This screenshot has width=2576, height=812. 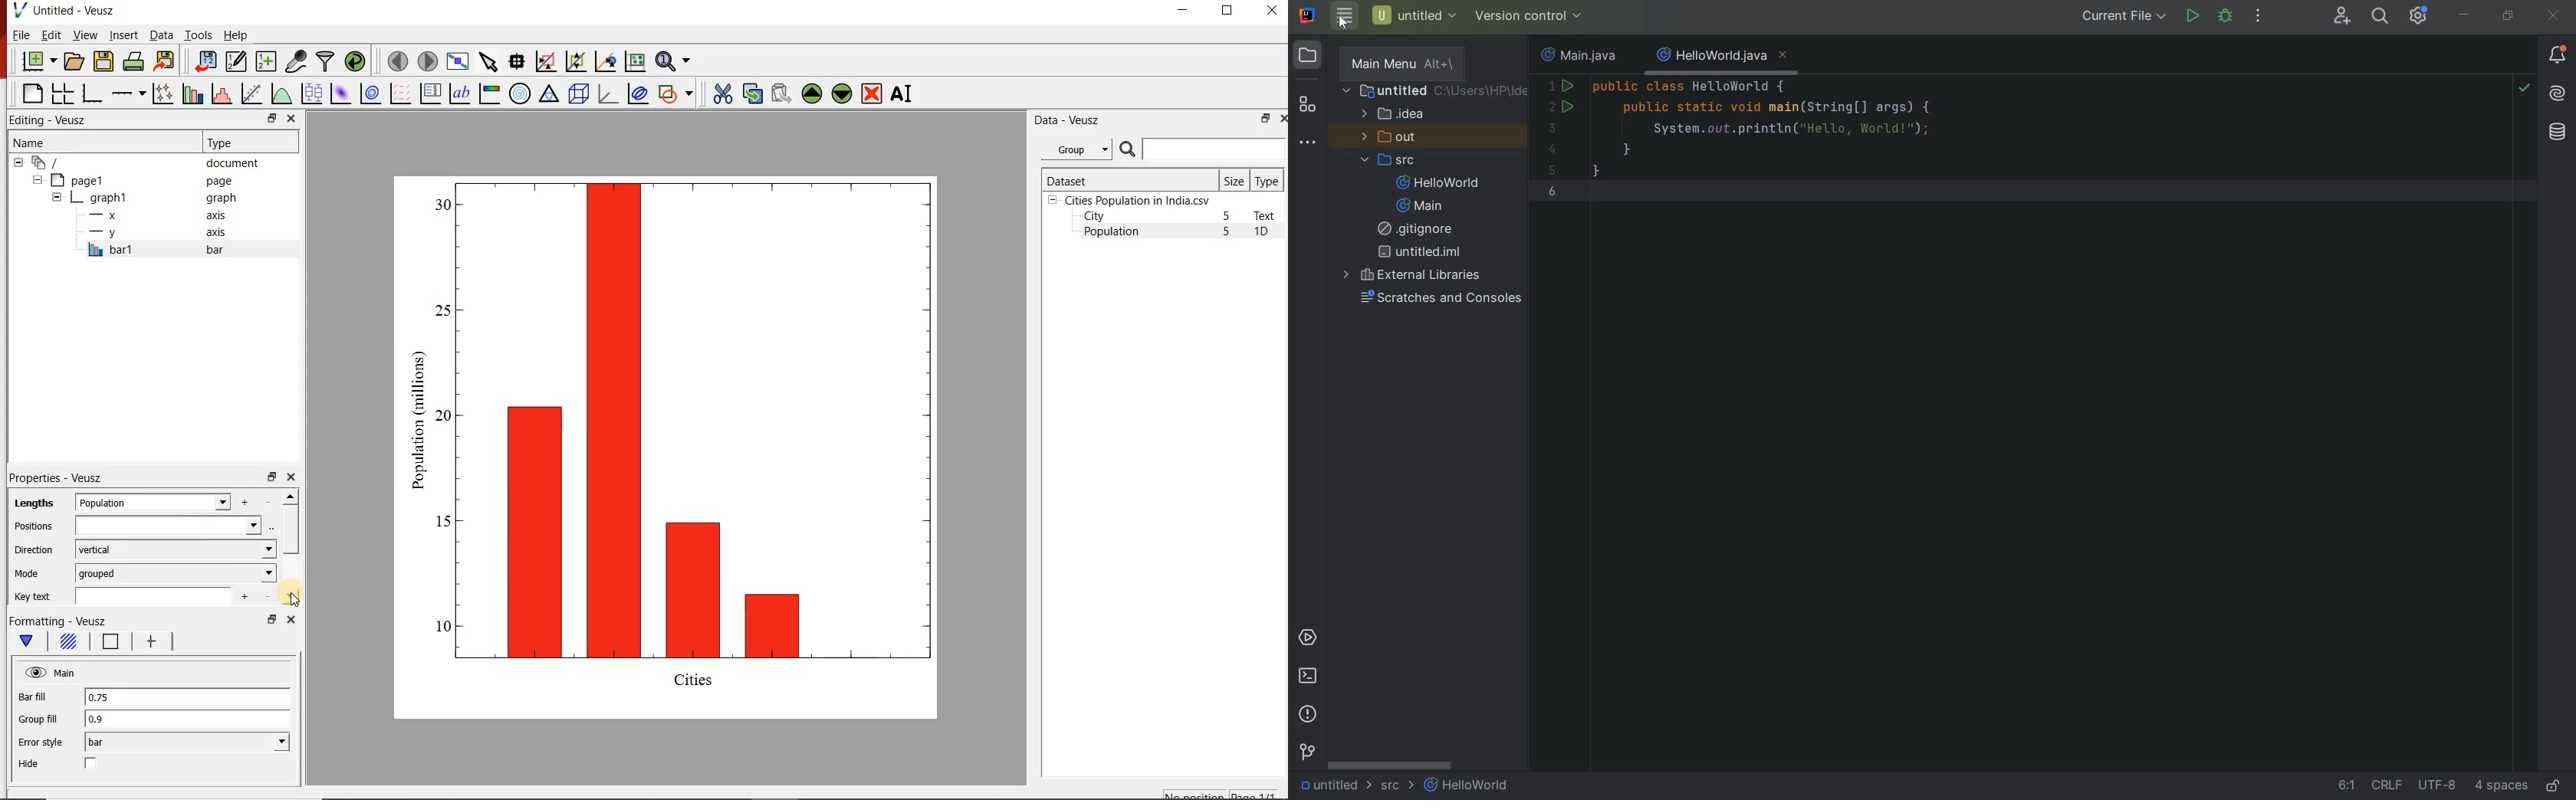 What do you see at coordinates (176, 572) in the screenshot?
I see `grouped` at bounding box center [176, 572].